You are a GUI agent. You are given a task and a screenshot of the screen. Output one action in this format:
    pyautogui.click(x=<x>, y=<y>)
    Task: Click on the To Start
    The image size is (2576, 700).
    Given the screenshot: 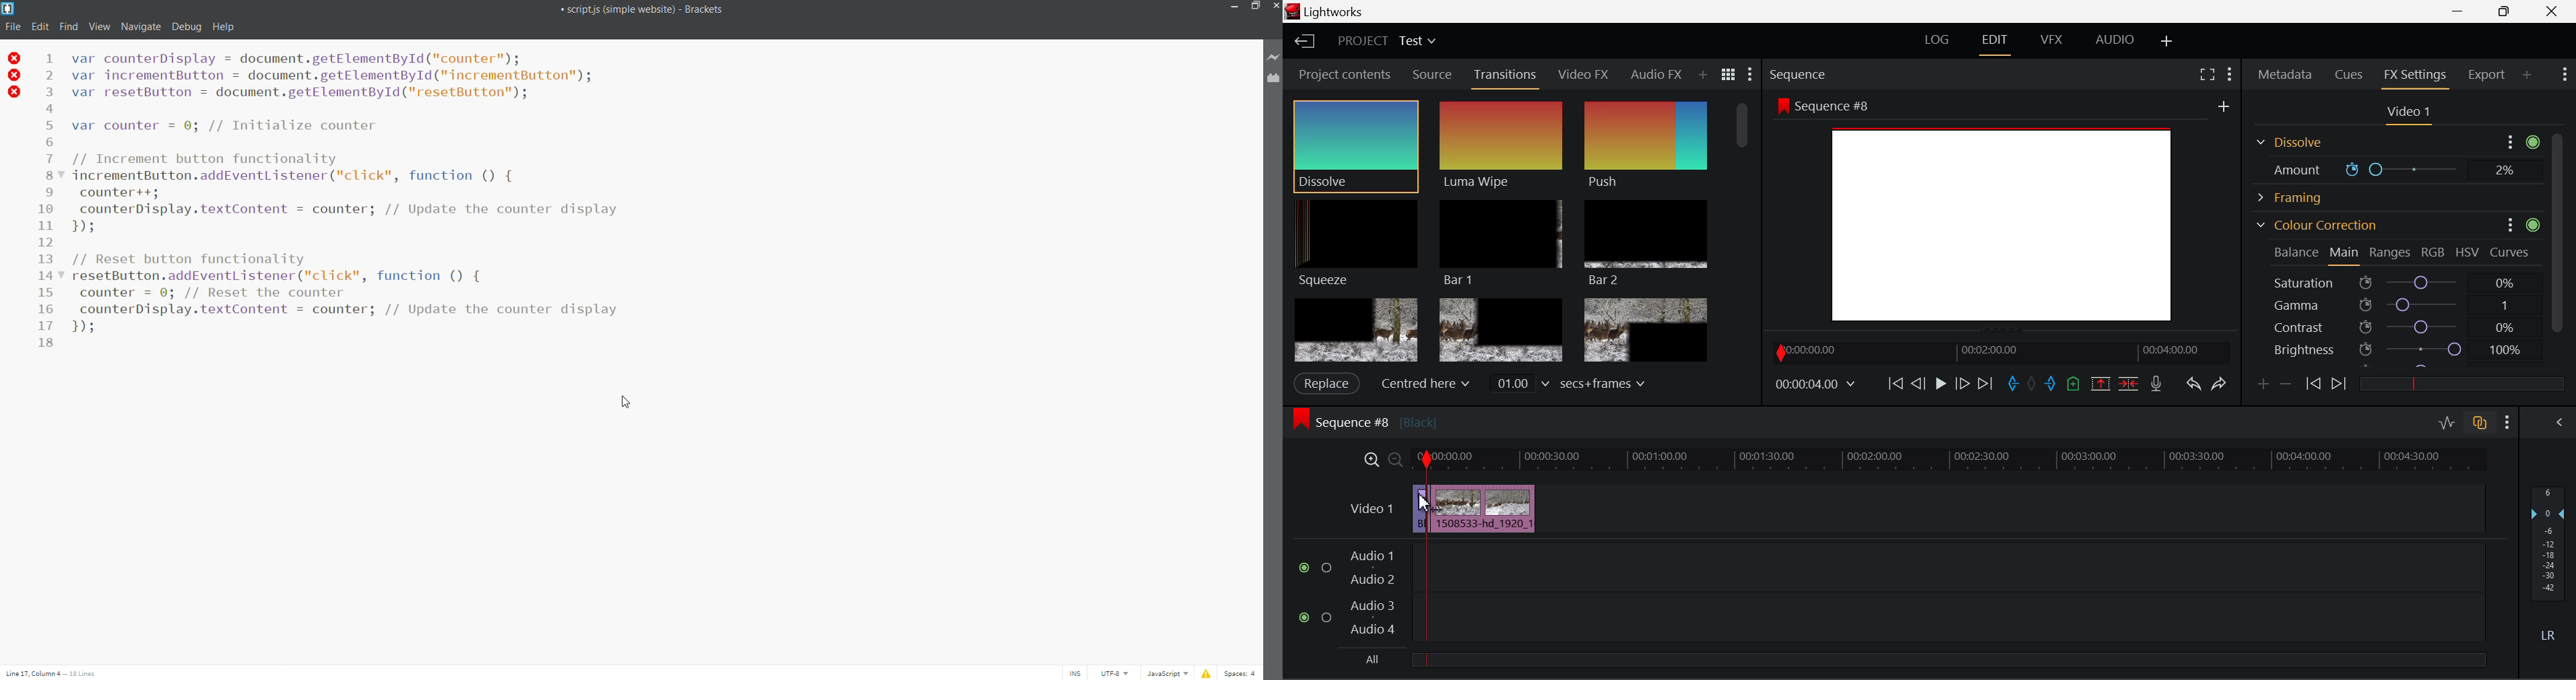 What is the action you would take?
    pyautogui.click(x=1894, y=383)
    